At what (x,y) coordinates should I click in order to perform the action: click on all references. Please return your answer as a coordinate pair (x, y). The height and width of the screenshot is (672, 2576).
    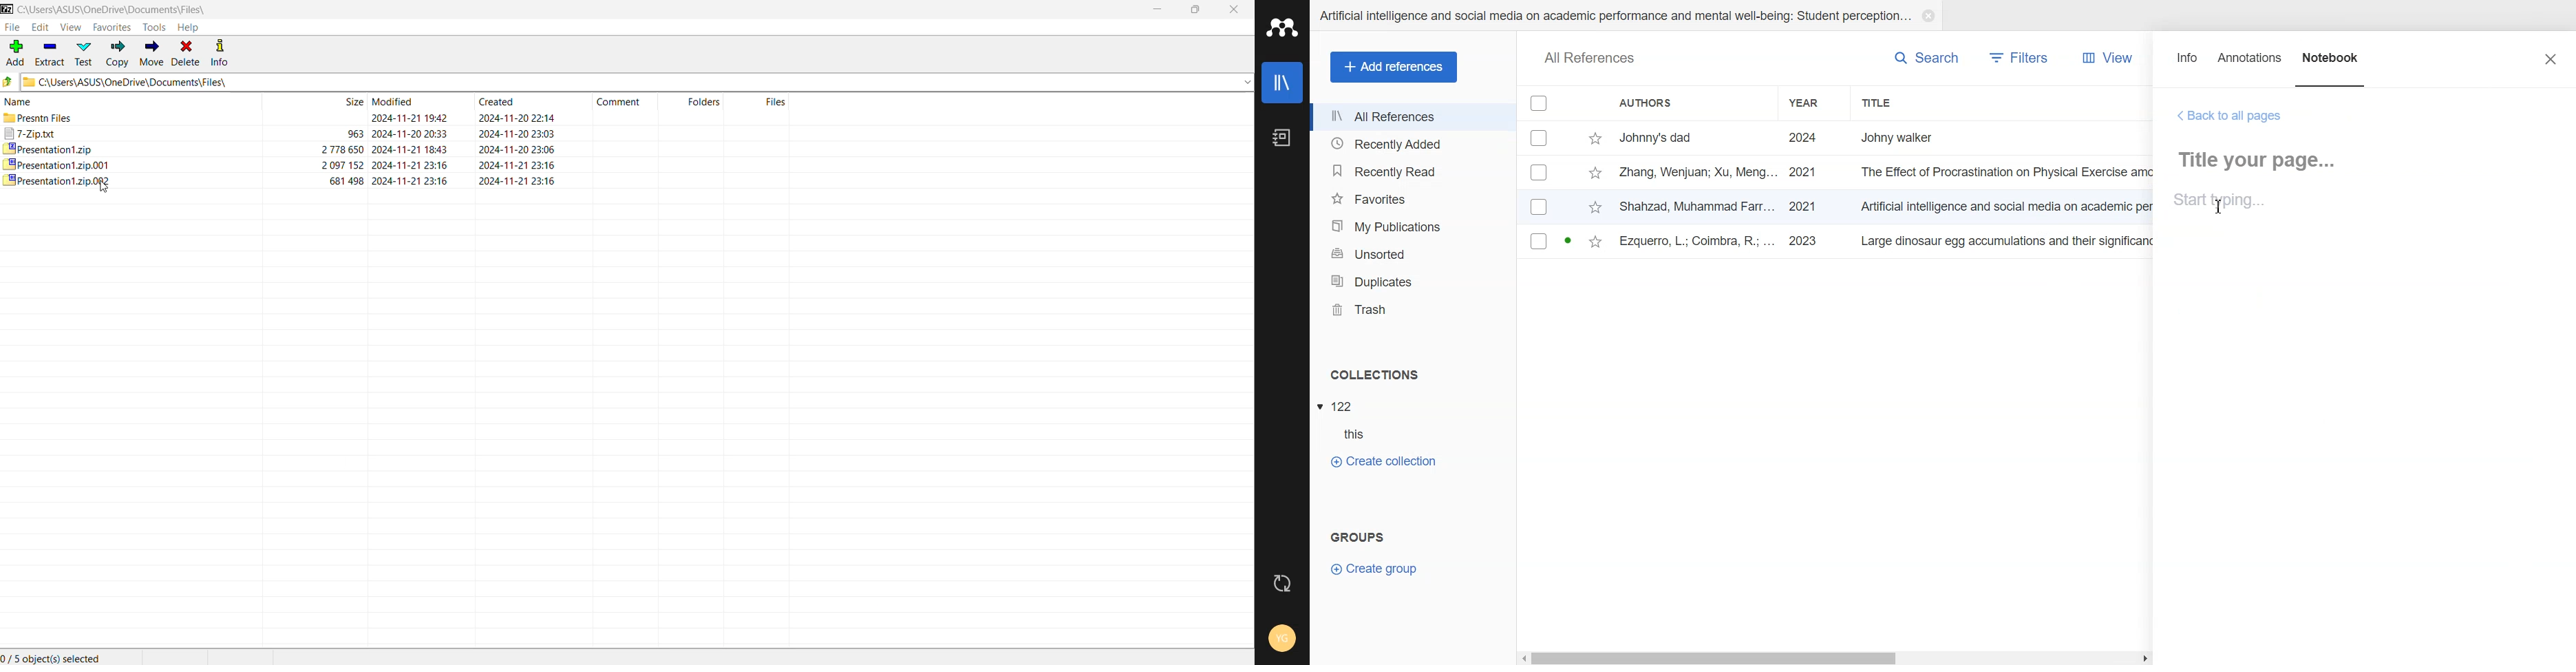
    Looking at the image, I should click on (1590, 59).